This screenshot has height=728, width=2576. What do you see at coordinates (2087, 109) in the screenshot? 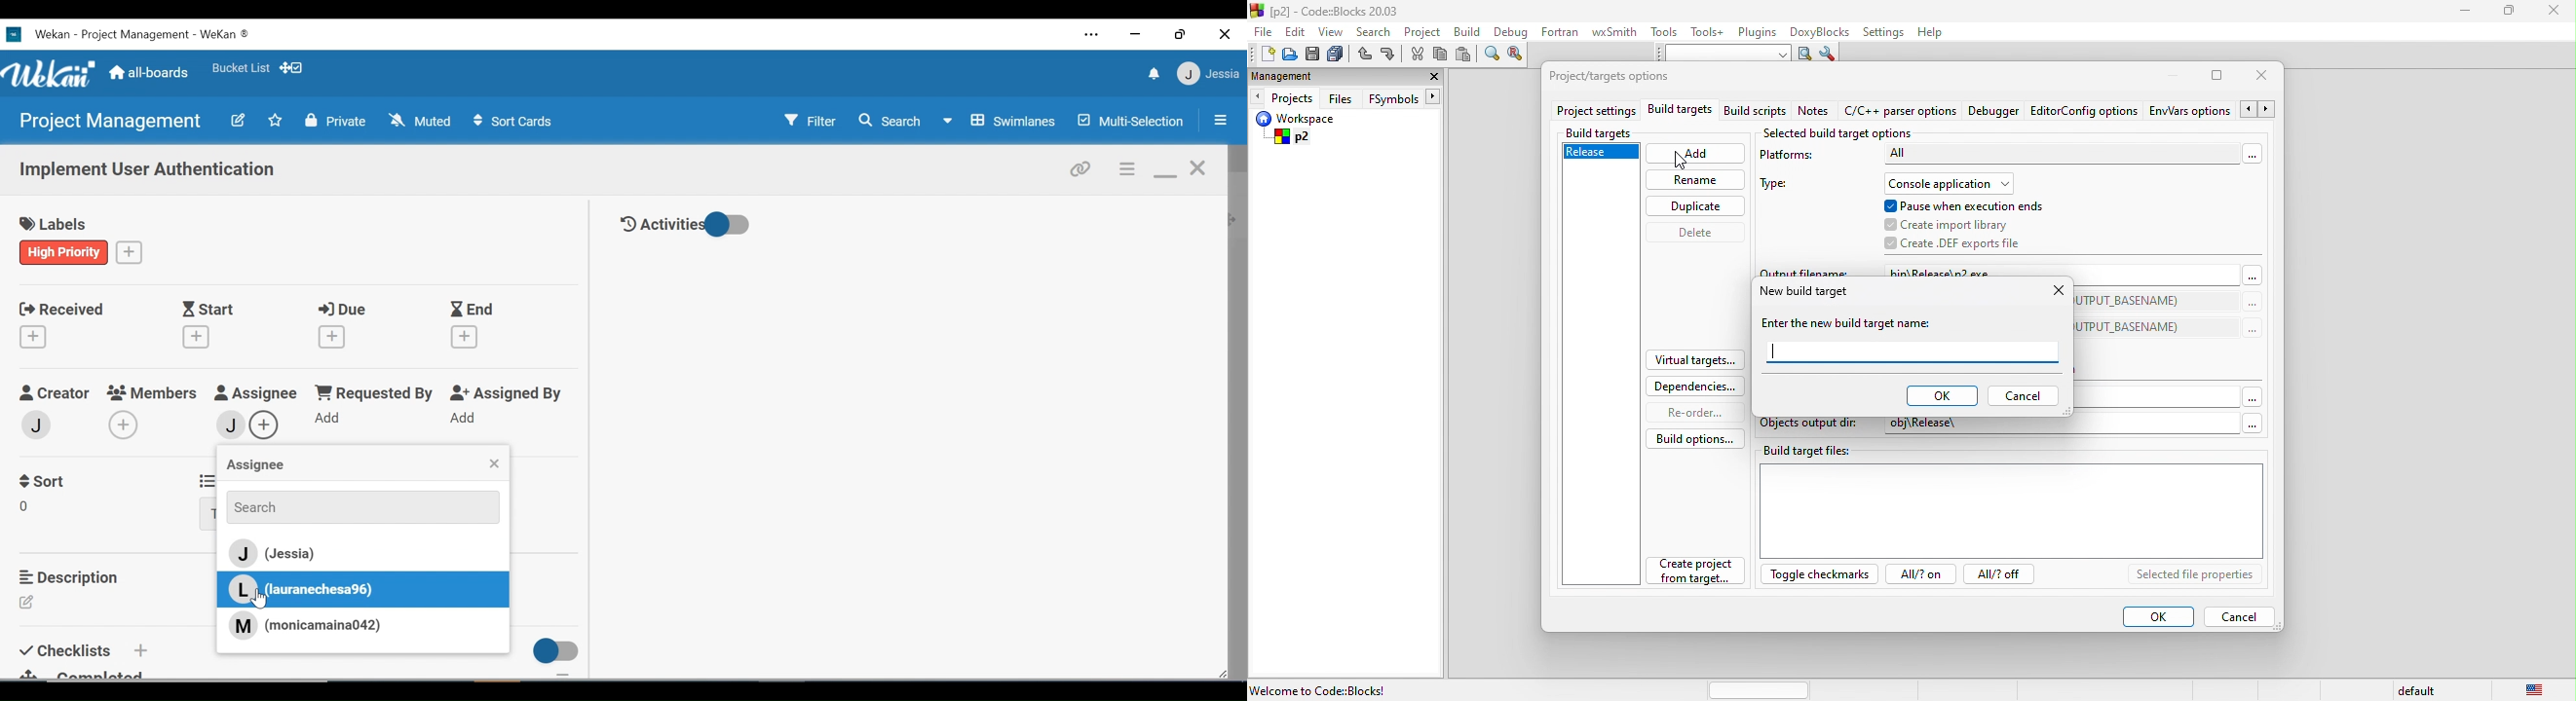
I see `editor config option` at bounding box center [2087, 109].